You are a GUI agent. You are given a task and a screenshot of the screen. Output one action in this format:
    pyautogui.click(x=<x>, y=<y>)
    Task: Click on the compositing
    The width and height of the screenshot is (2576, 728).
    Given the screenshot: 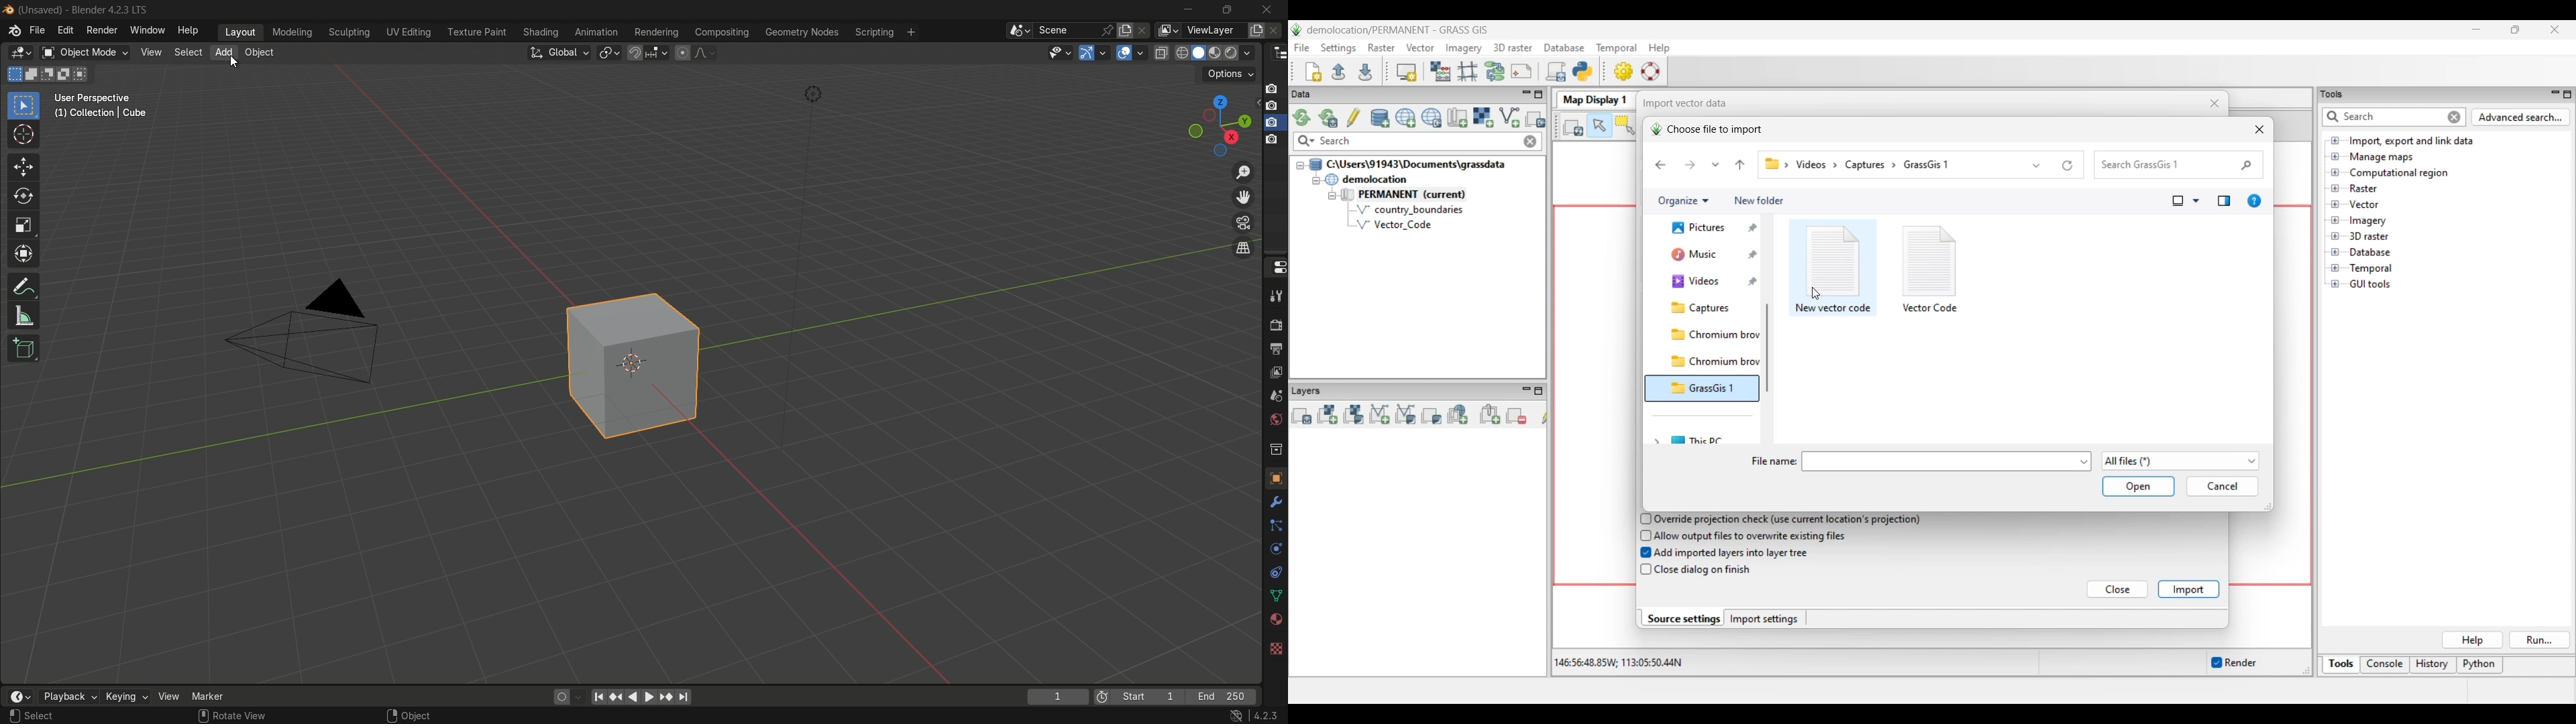 What is the action you would take?
    pyautogui.click(x=722, y=32)
    